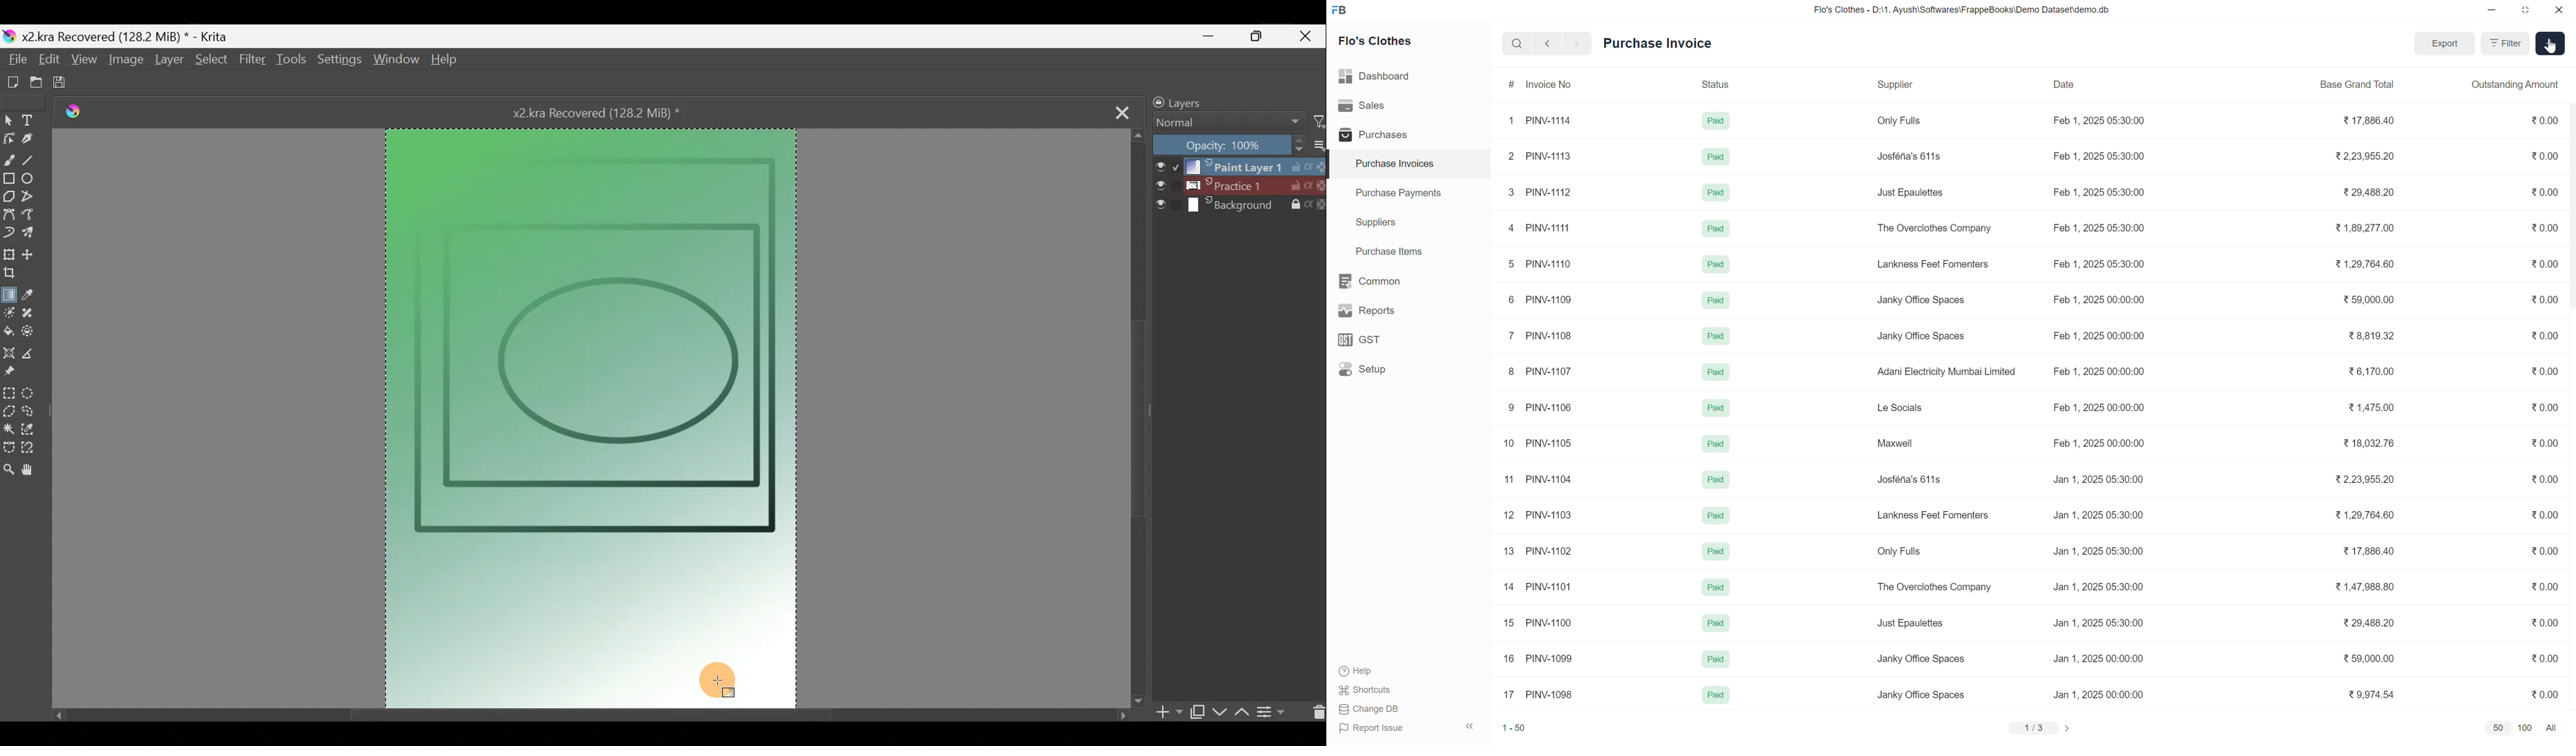 This screenshot has width=2576, height=756. I want to click on Shortcuts, so click(1366, 690).